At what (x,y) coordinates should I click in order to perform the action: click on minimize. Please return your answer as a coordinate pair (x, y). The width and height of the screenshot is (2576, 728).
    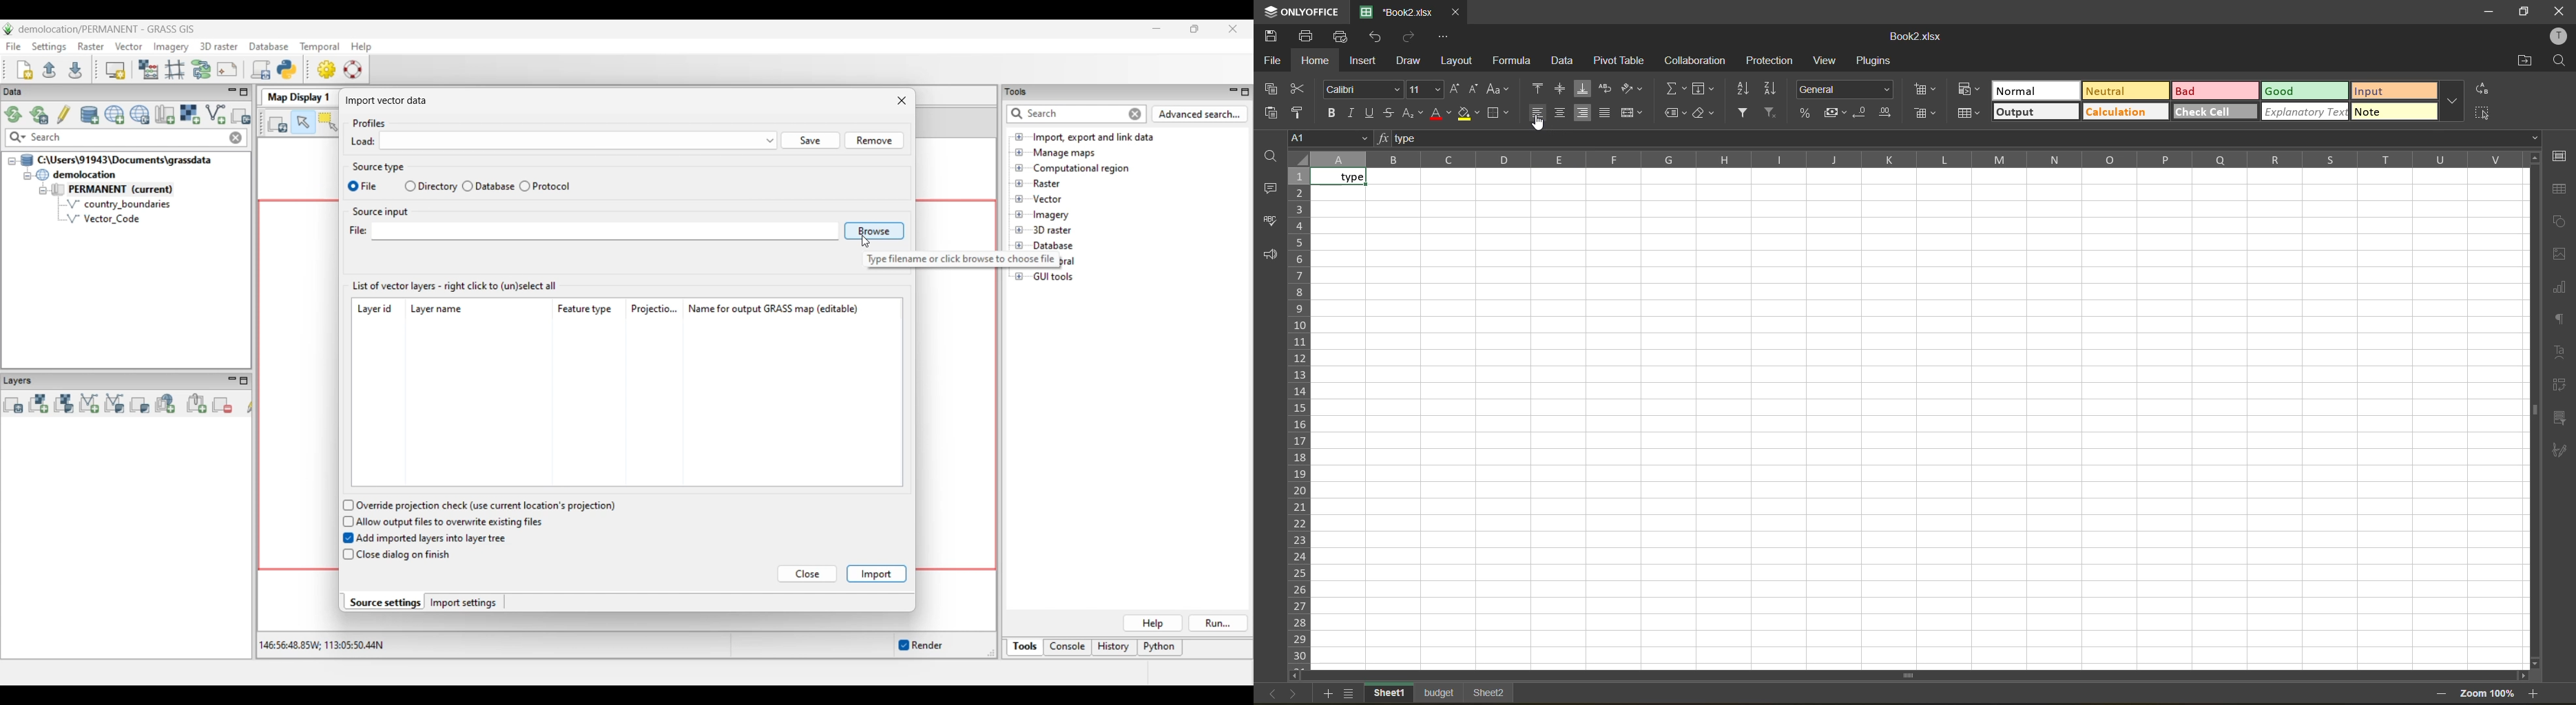
    Looking at the image, I should click on (2486, 10).